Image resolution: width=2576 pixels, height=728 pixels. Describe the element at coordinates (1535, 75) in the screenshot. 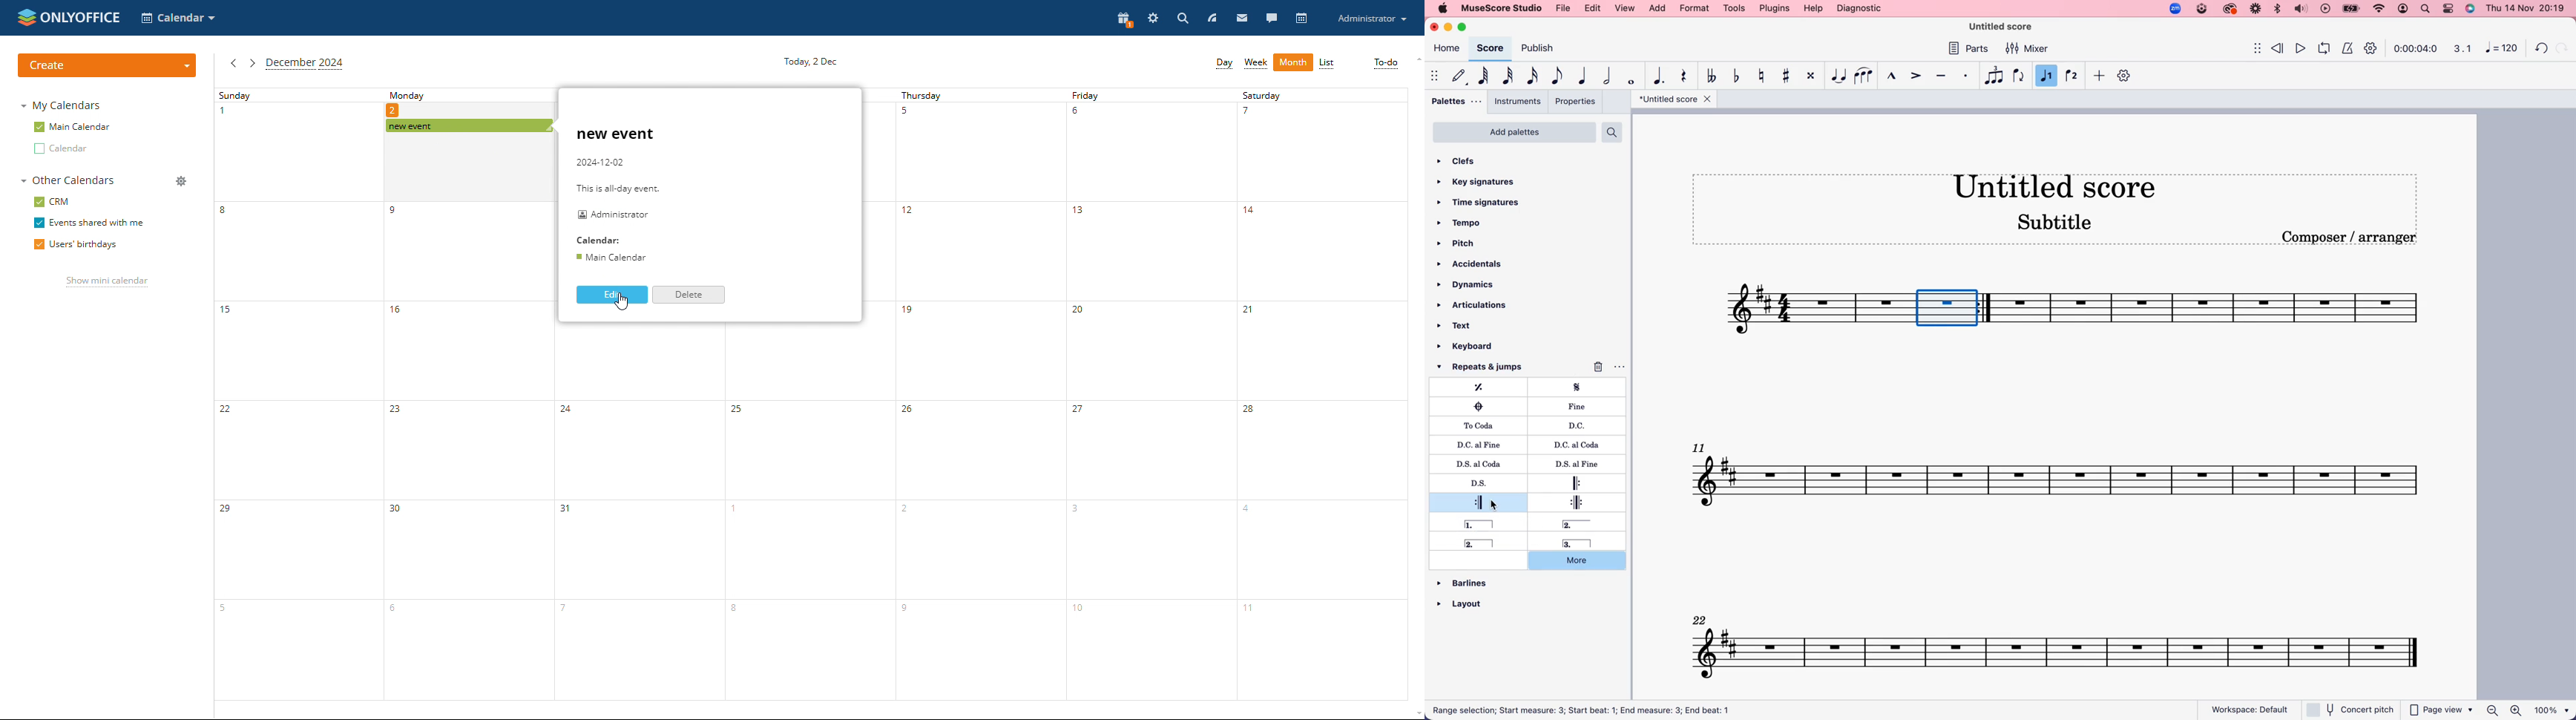

I see `16th note` at that location.